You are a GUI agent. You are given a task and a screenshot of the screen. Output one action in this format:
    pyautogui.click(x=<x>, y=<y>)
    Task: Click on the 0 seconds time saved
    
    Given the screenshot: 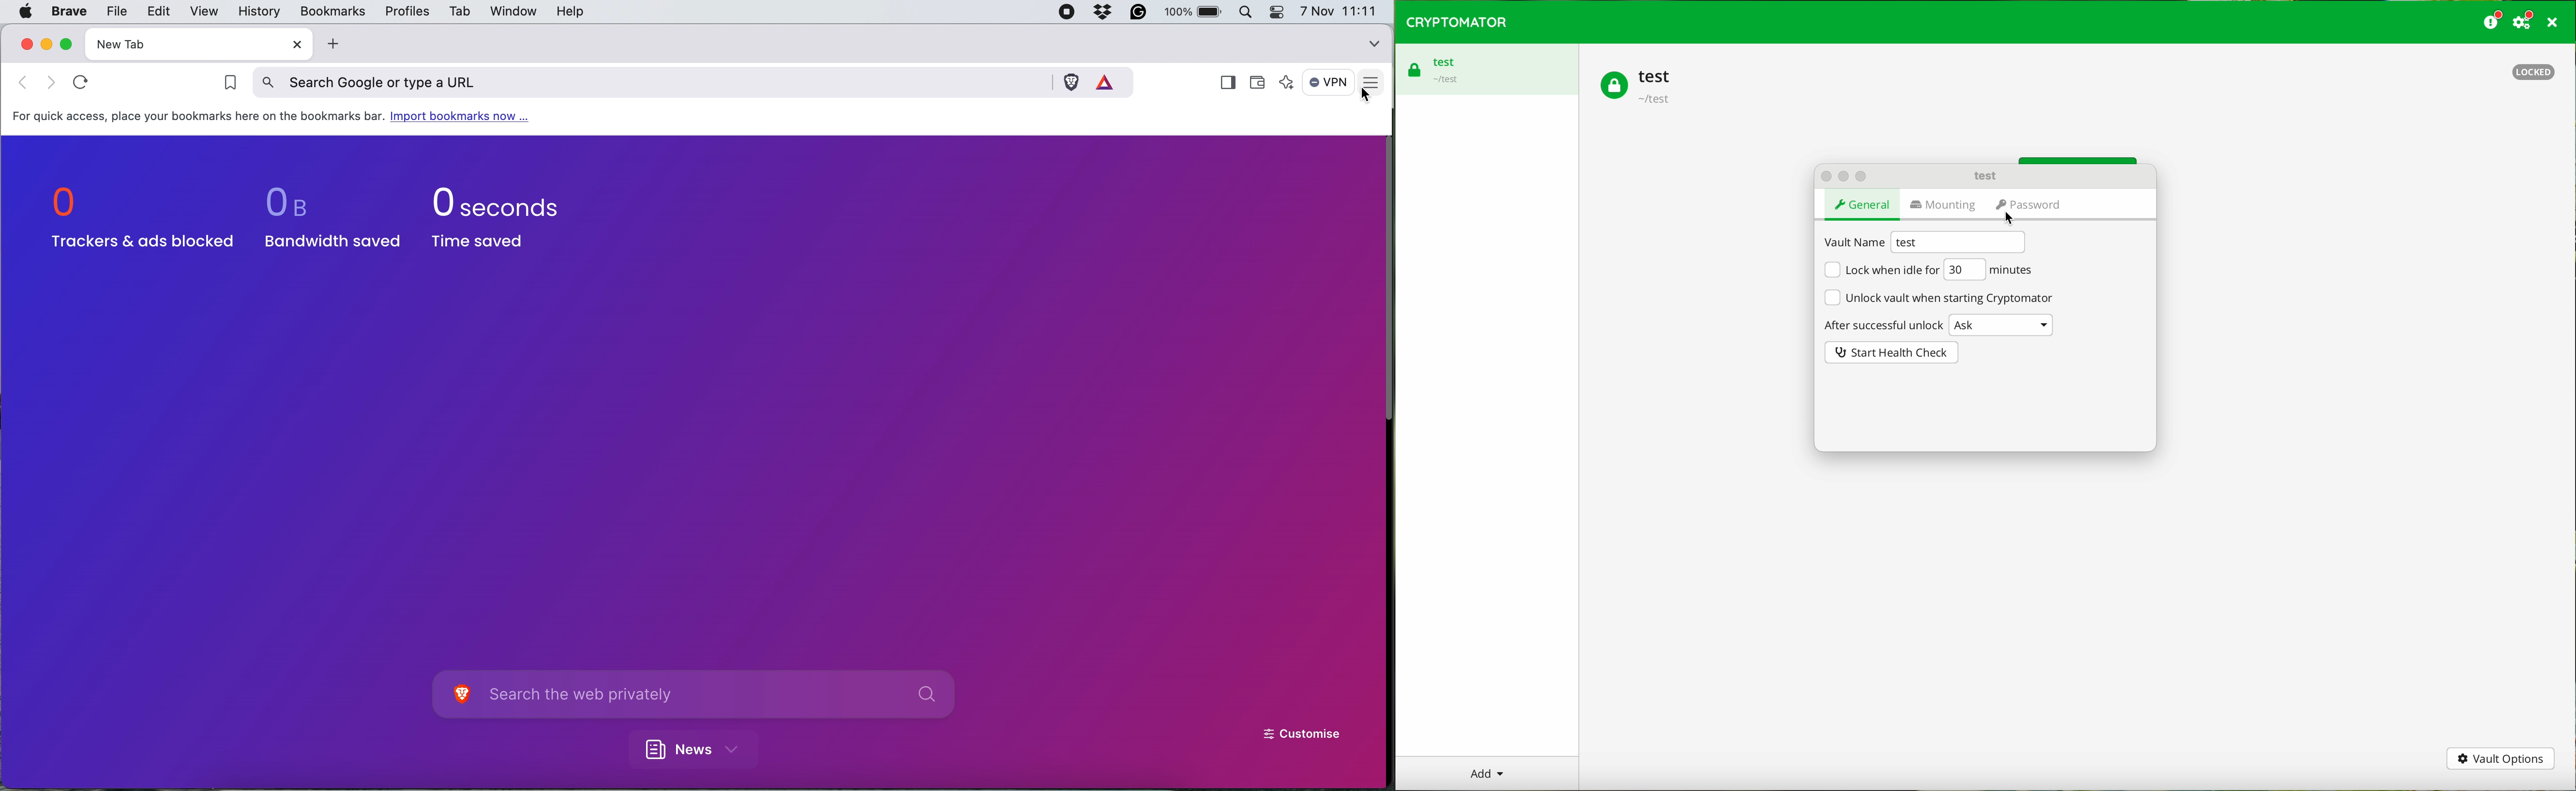 What is the action you would take?
    pyautogui.click(x=499, y=218)
    